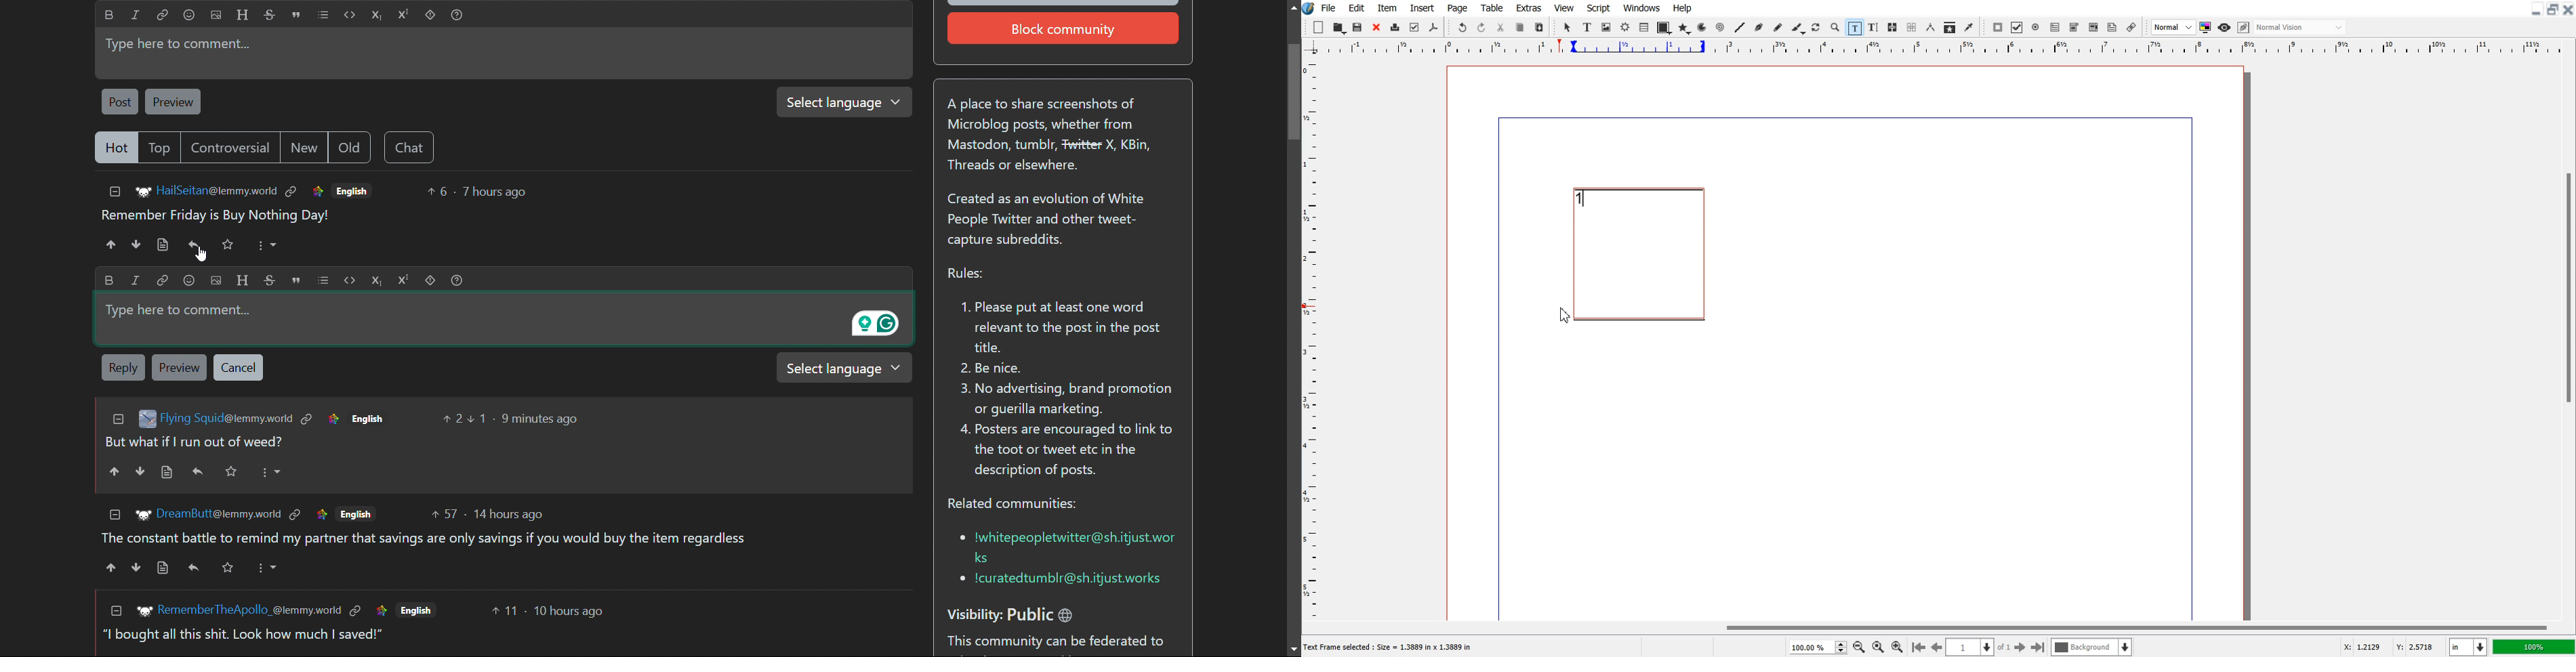 Image resolution: width=2576 pixels, height=672 pixels. I want to click on chat, so click(409, 148).